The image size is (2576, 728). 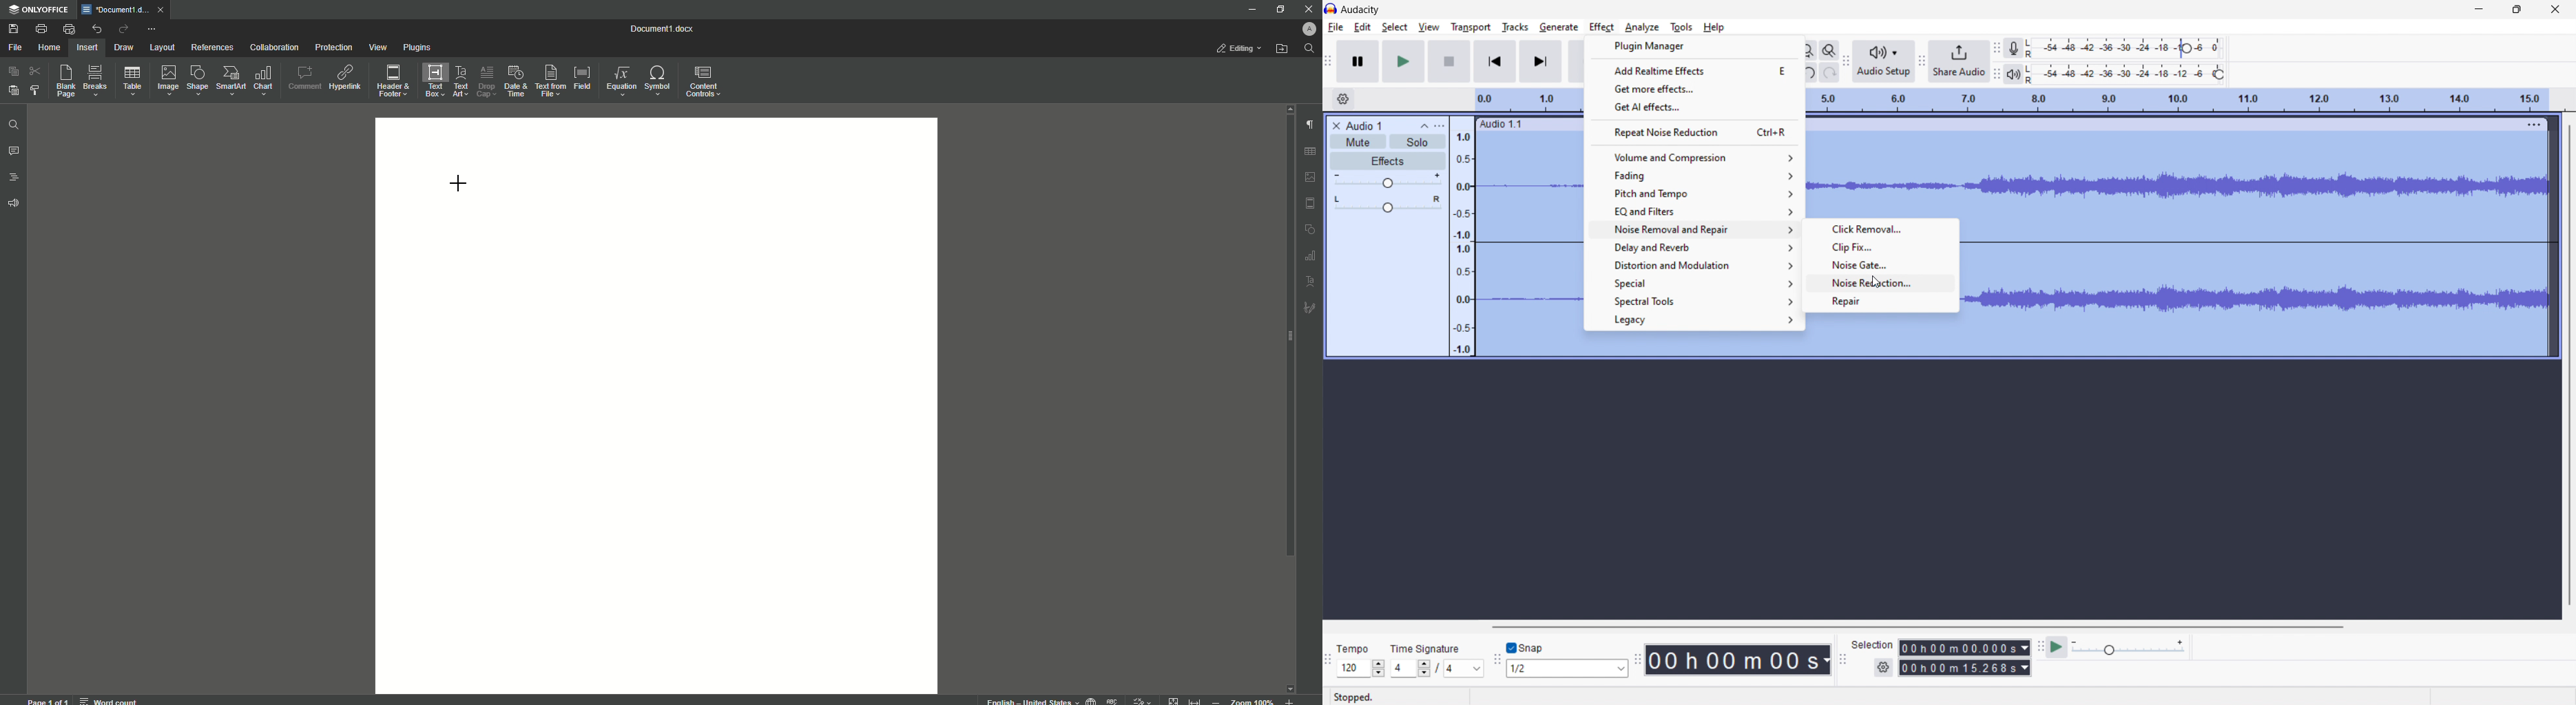 What do you see at coordinates (1695, 46) in the screenshot?
I see `plugin manager ` at bounding box center [1695, 46].